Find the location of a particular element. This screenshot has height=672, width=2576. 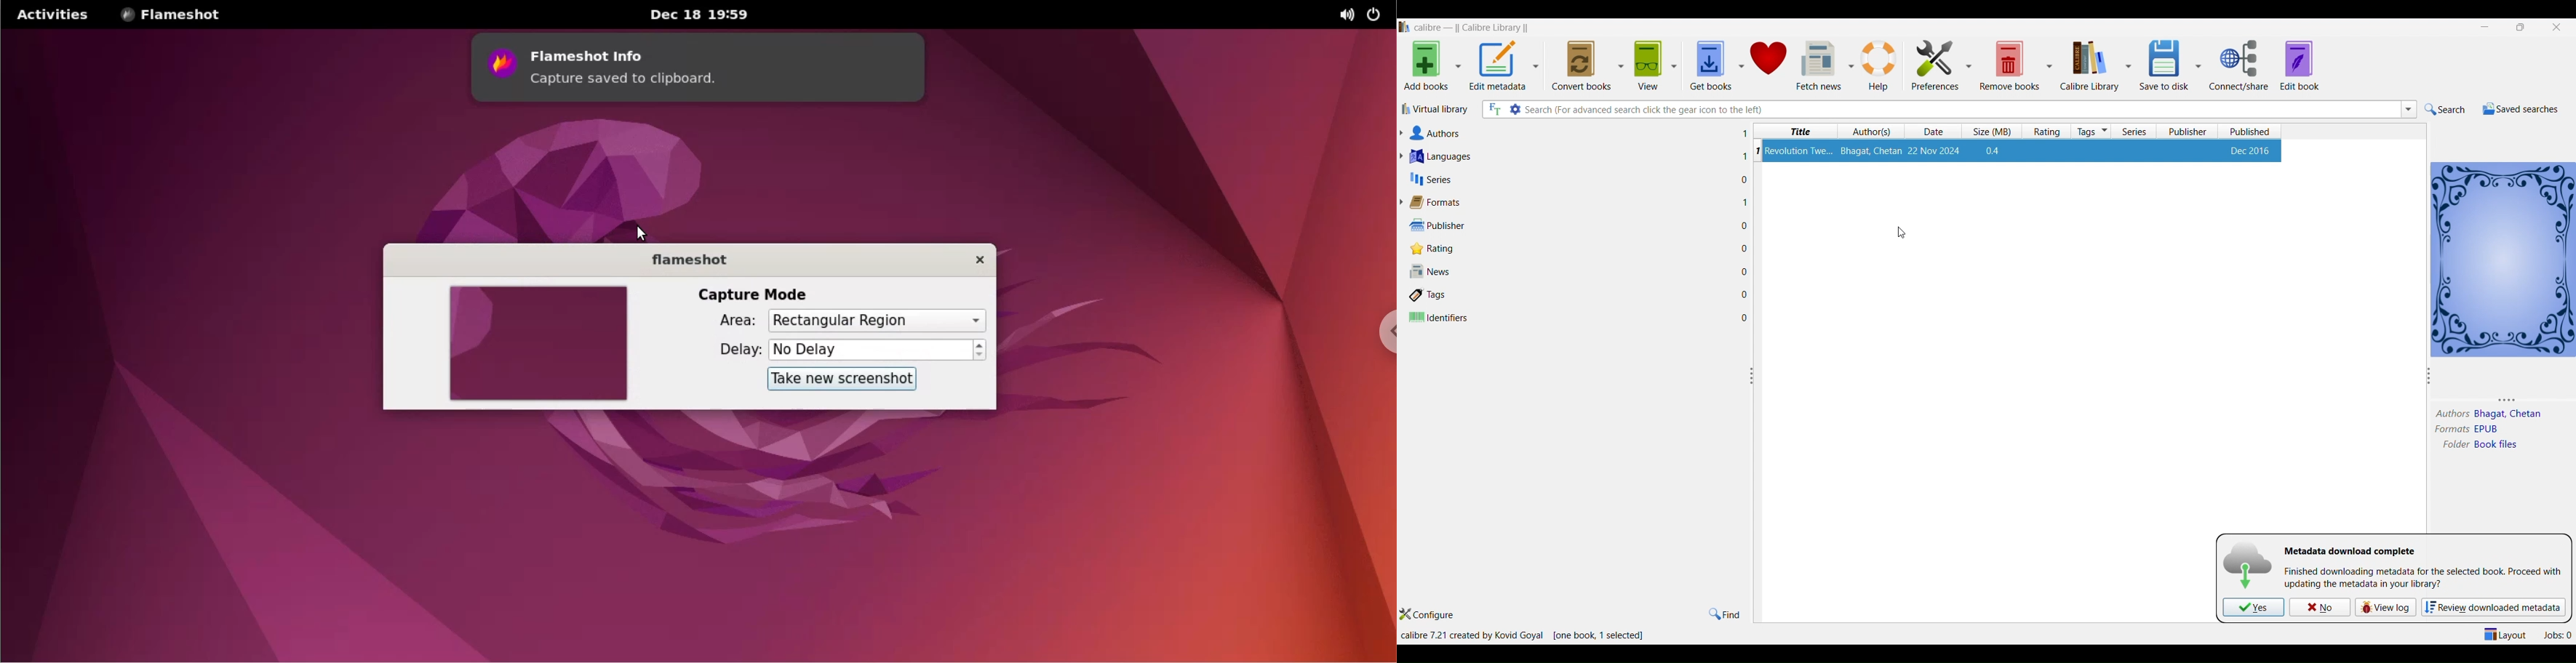

yes update metadata in library is located at coordinates (2254, 607).